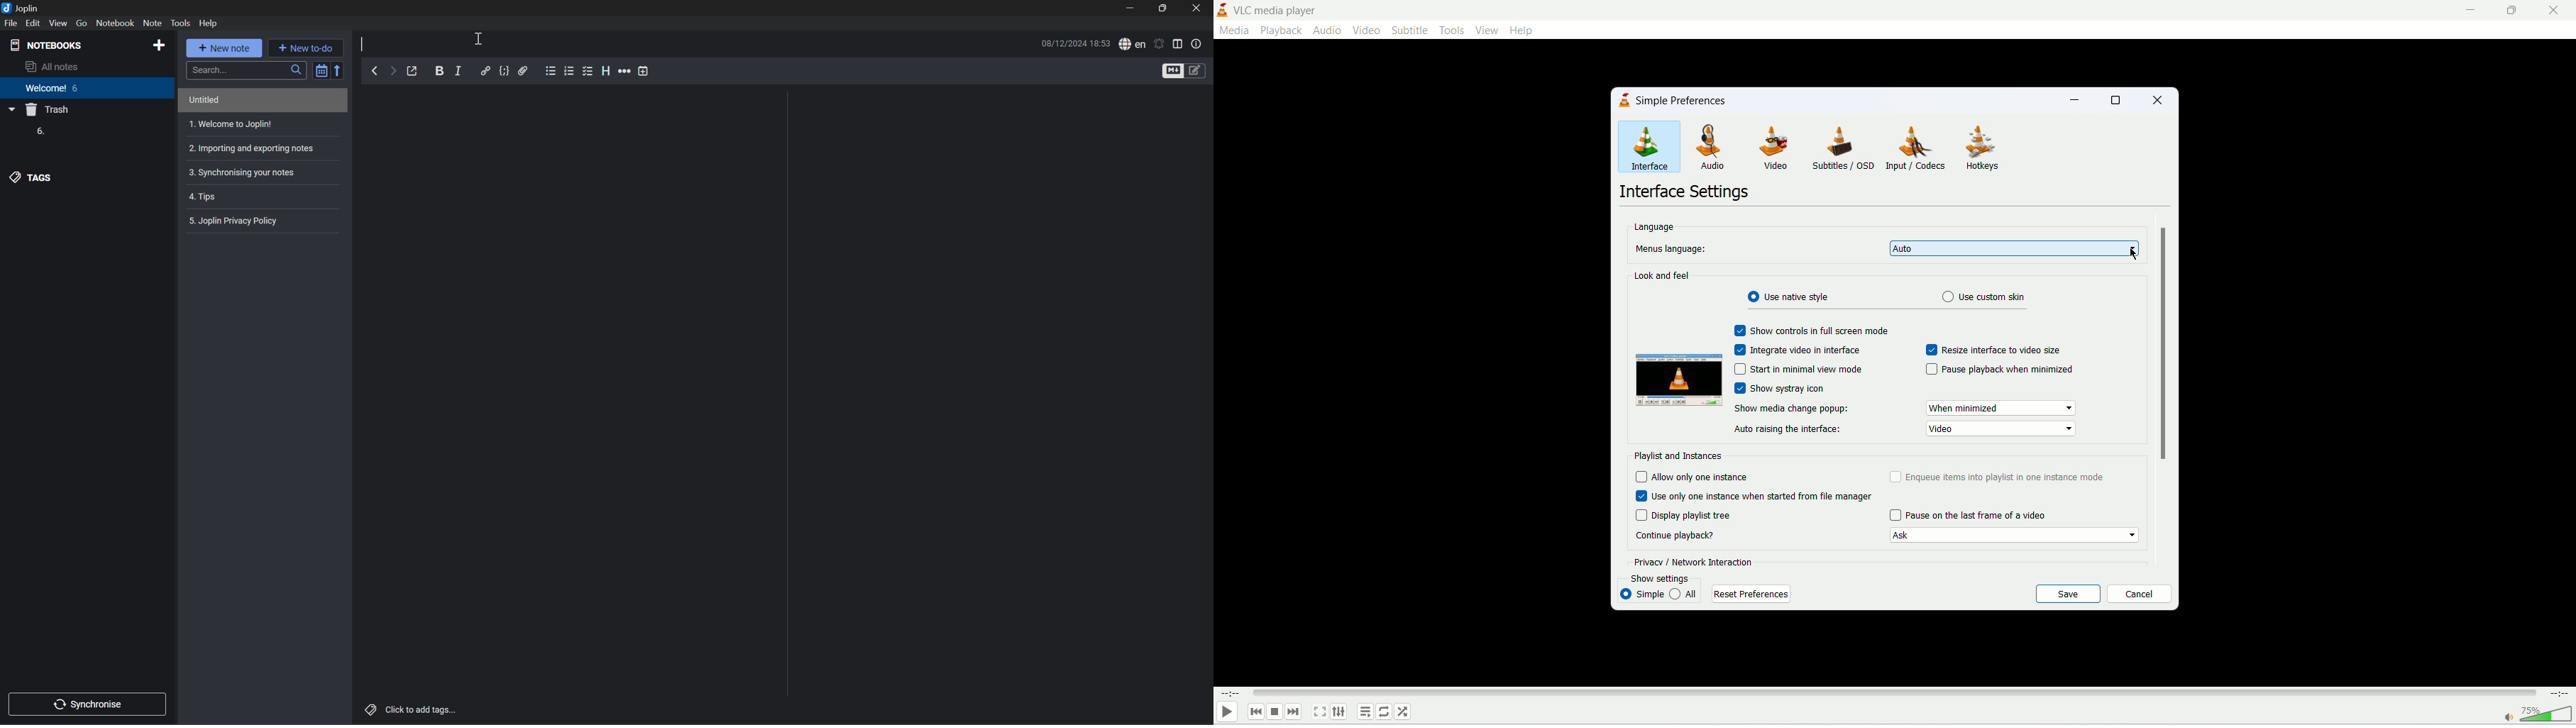 The height and width of the screenshot is (728, 2576). I want to click on Back, so click(372, 71).